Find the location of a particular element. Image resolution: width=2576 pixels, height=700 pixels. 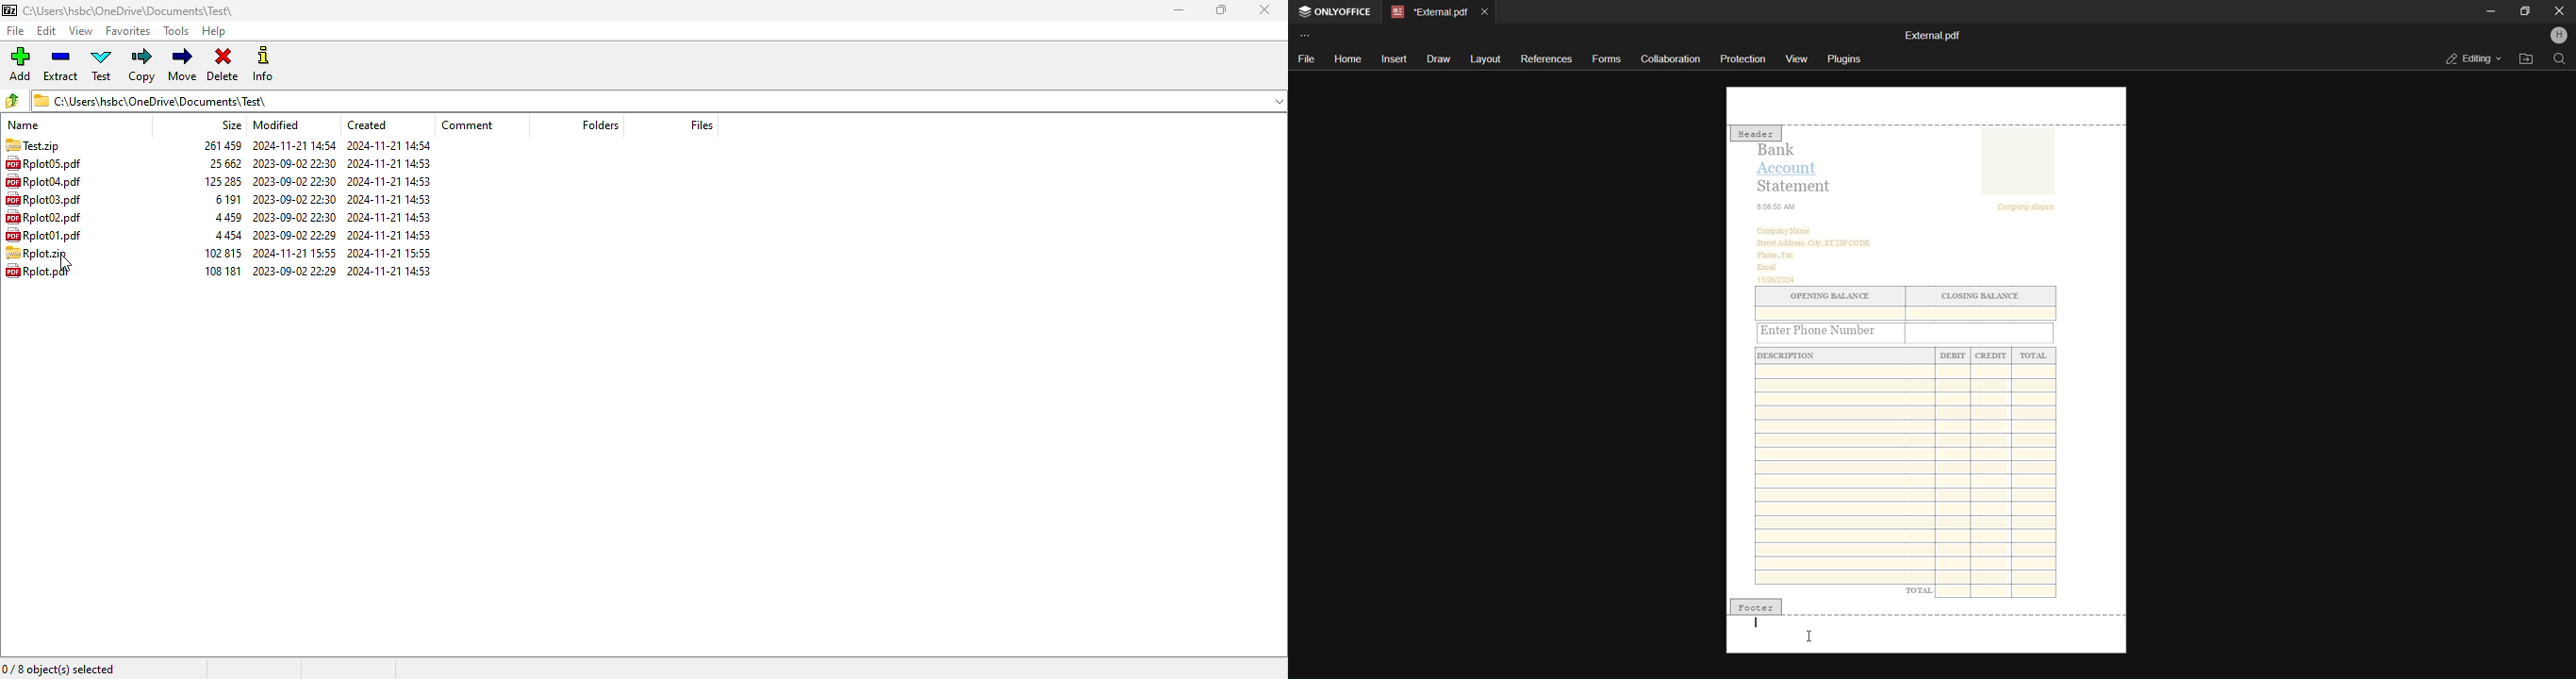

‘Street Address. City, ST ZIP CODE is located at coordinates (1813, 243).